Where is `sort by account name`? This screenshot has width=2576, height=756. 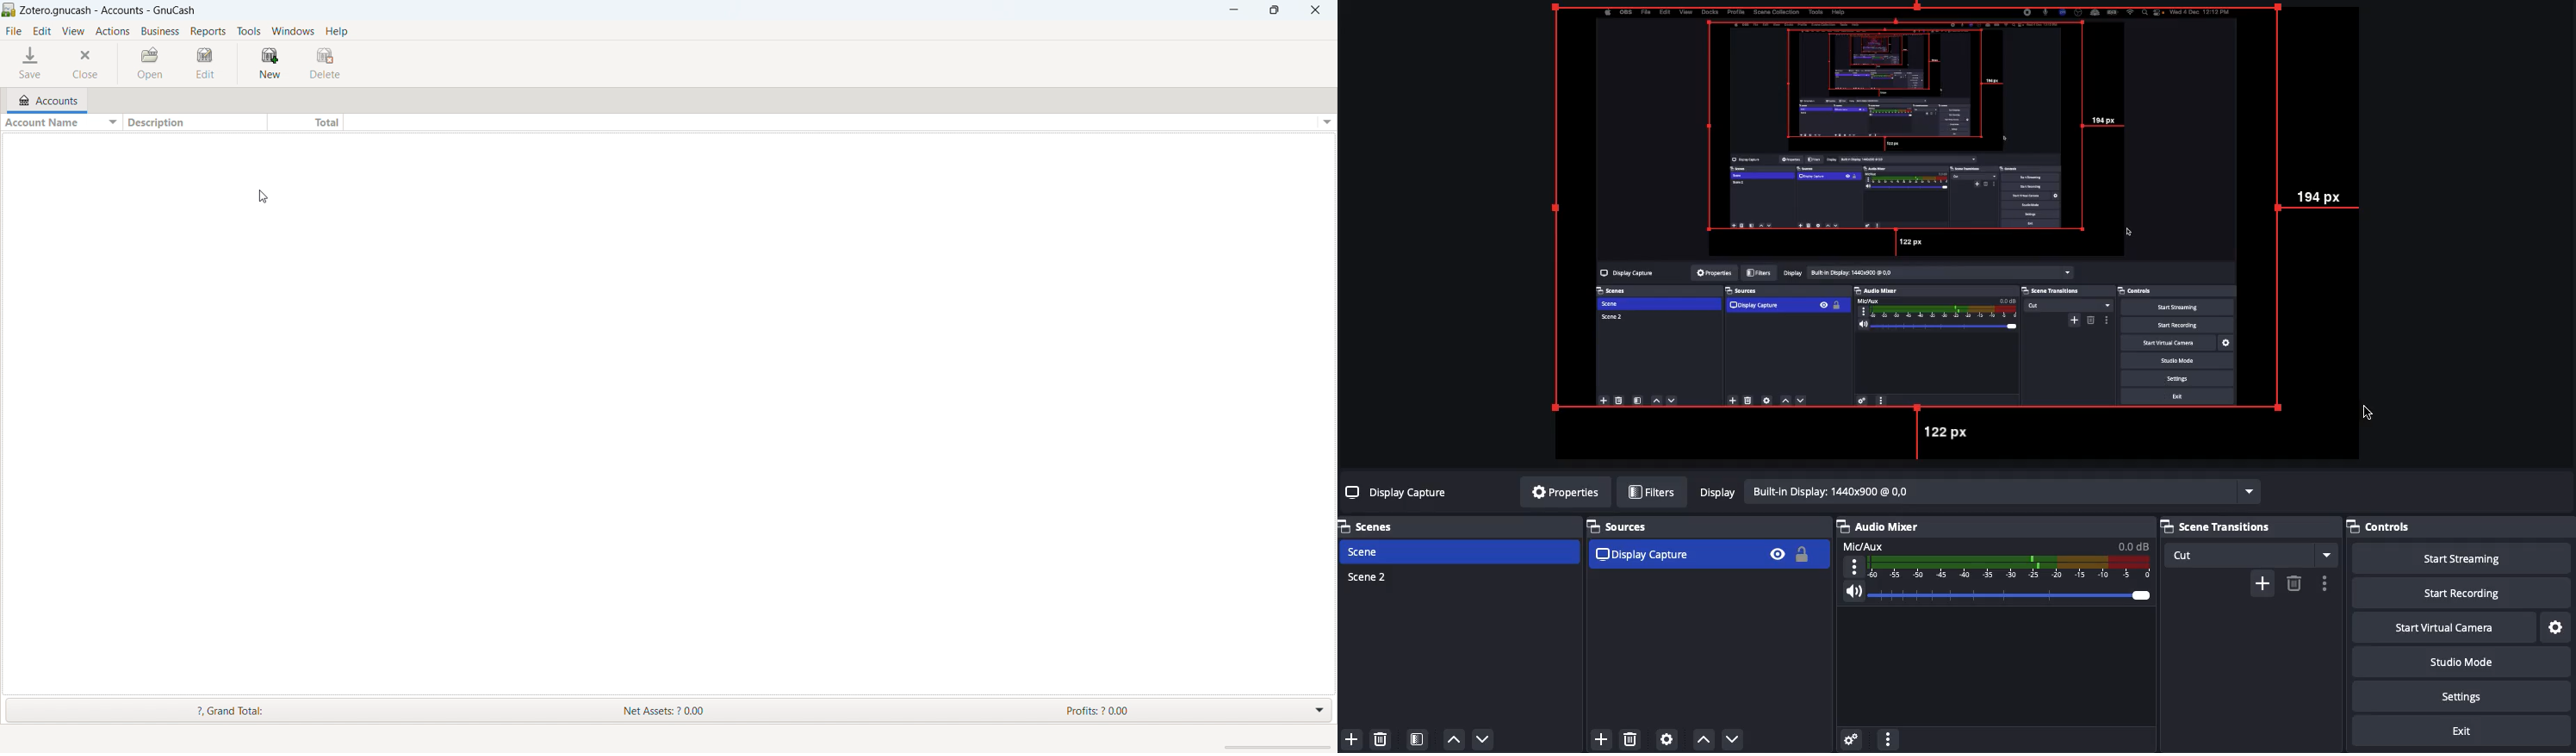
sort by account name is located at coordinates (59, 123).